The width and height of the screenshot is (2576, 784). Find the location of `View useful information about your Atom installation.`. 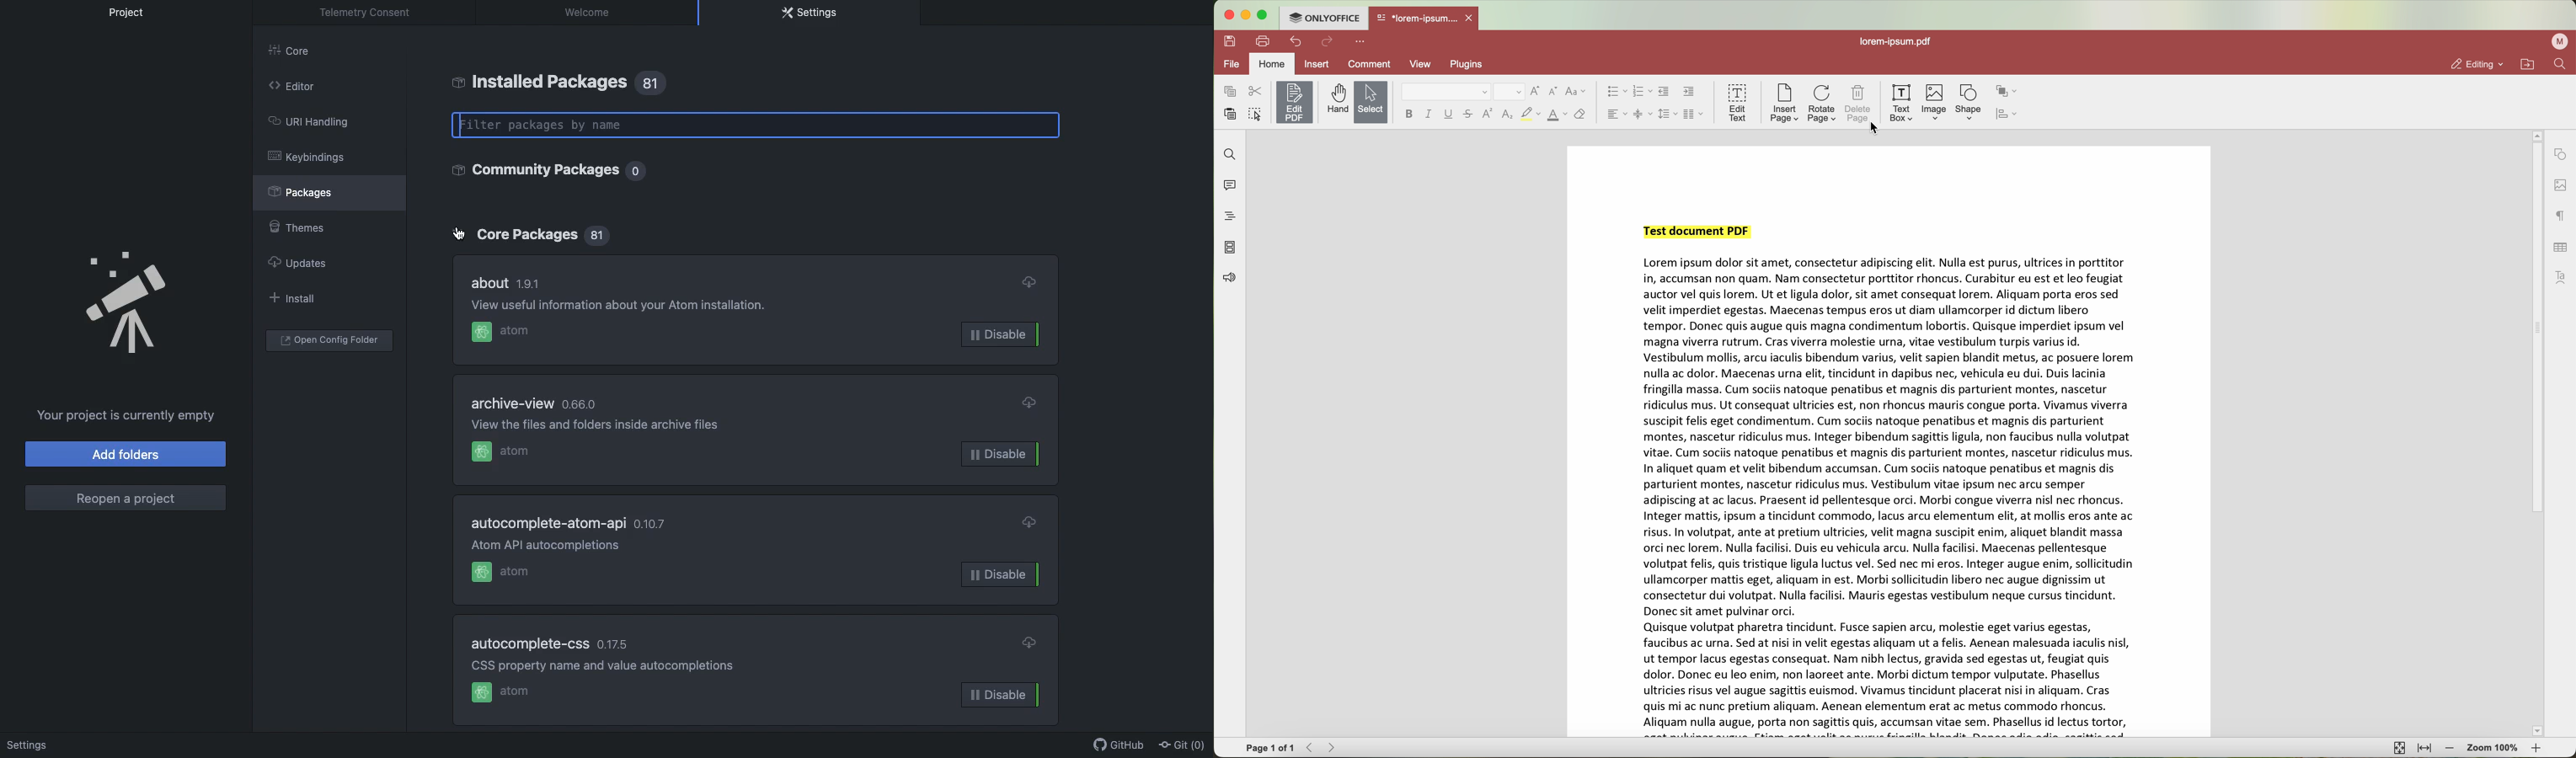

View useful information about your Atom installation. is located at coordinates (631, 307).